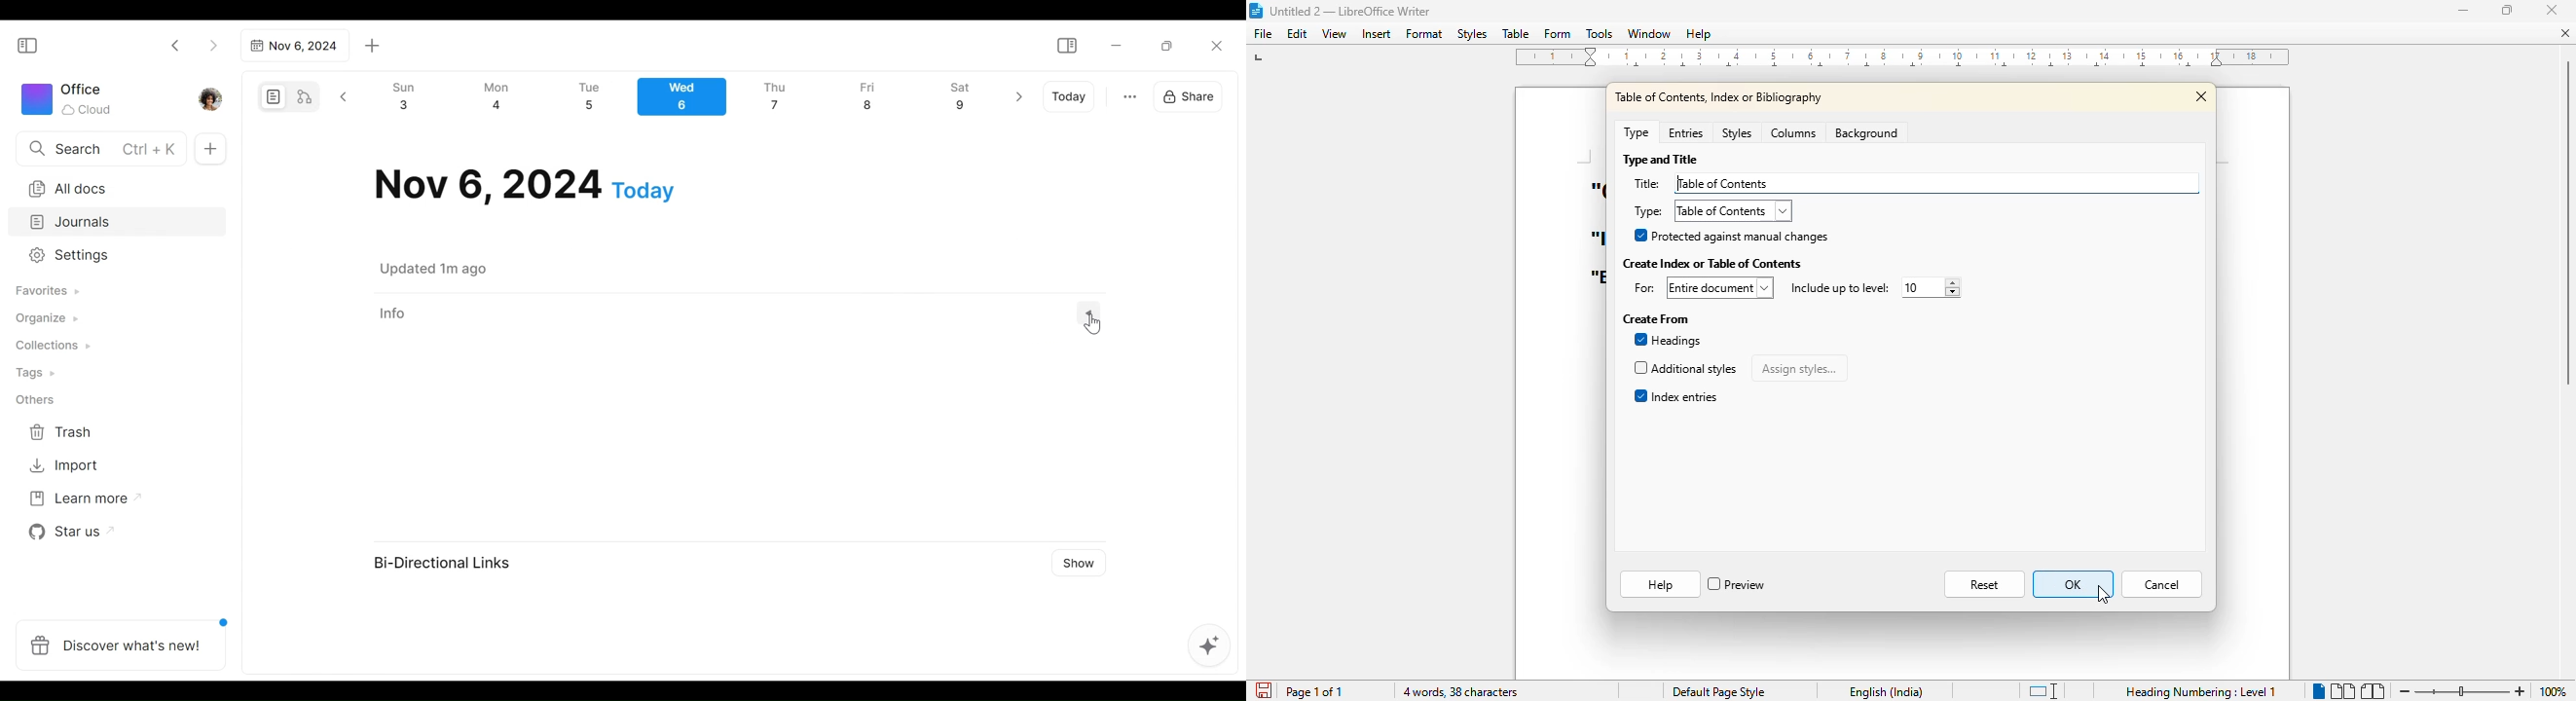 The width and height of the screenshot is (2576, 728). Describe the element at coordinates (1867, 132) in the screenshot. I see `background` at that location.